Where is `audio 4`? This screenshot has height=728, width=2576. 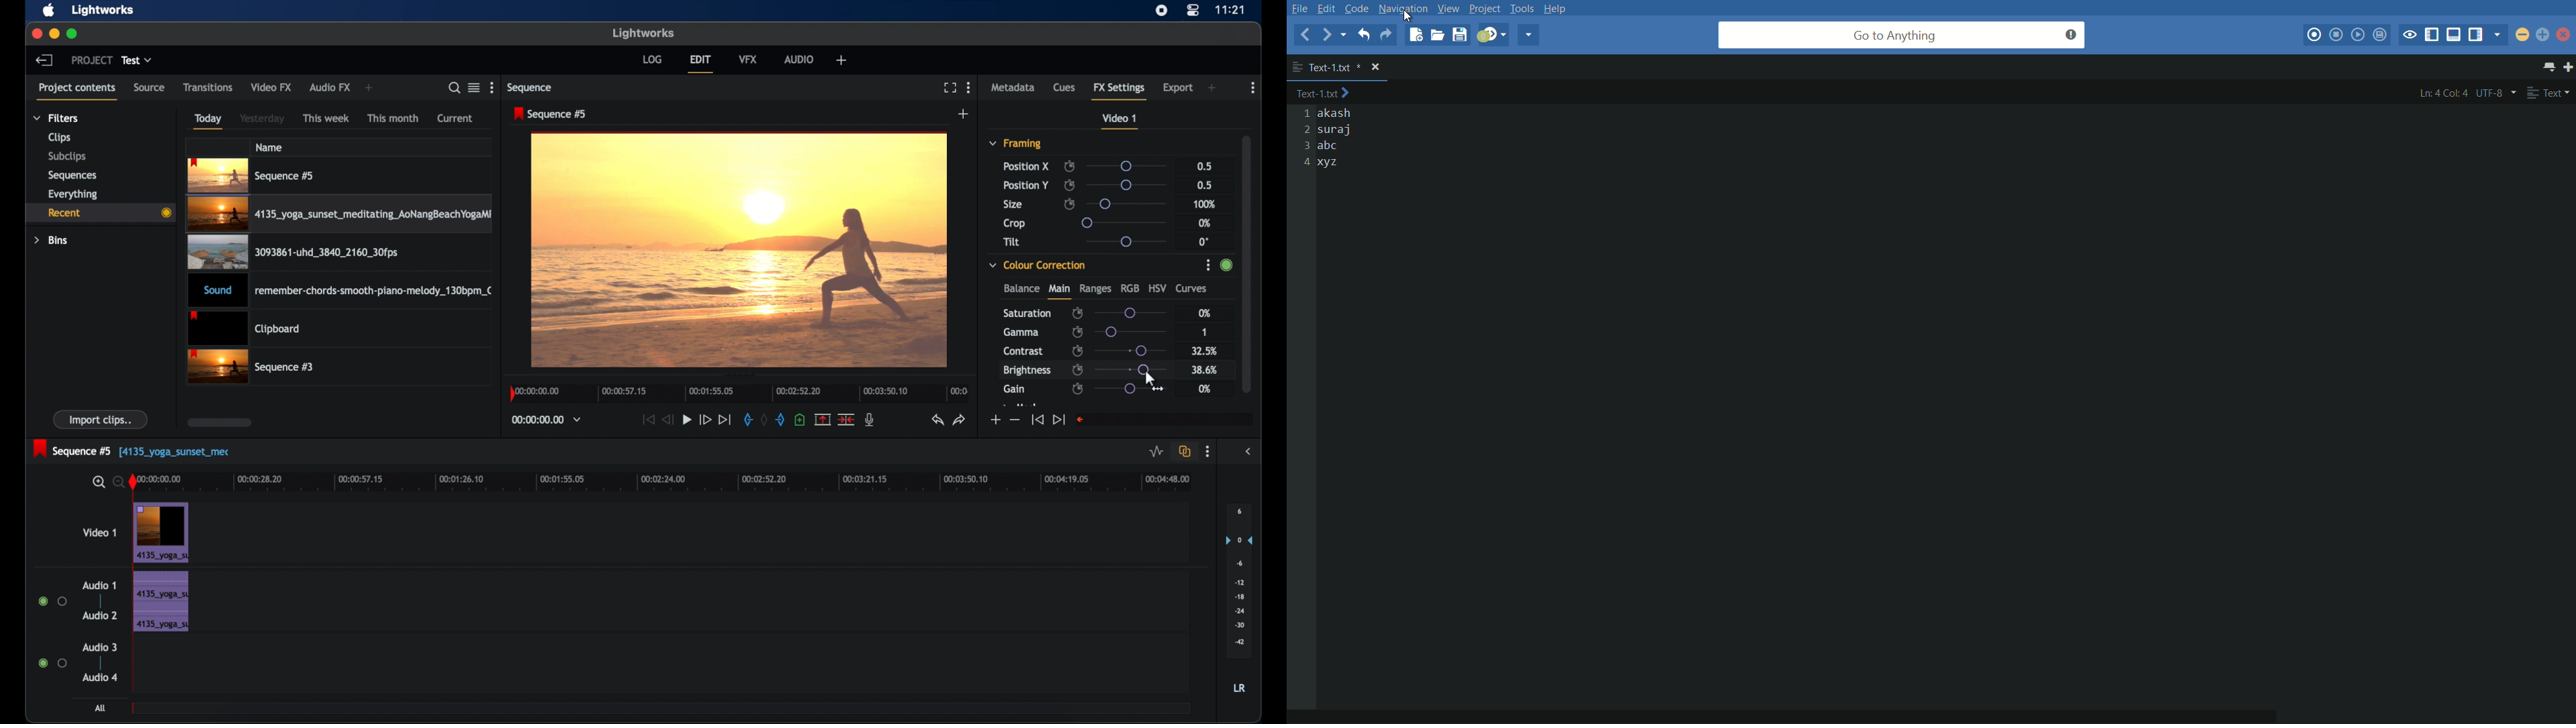 audio 4 is located at coordinates (101, 676).